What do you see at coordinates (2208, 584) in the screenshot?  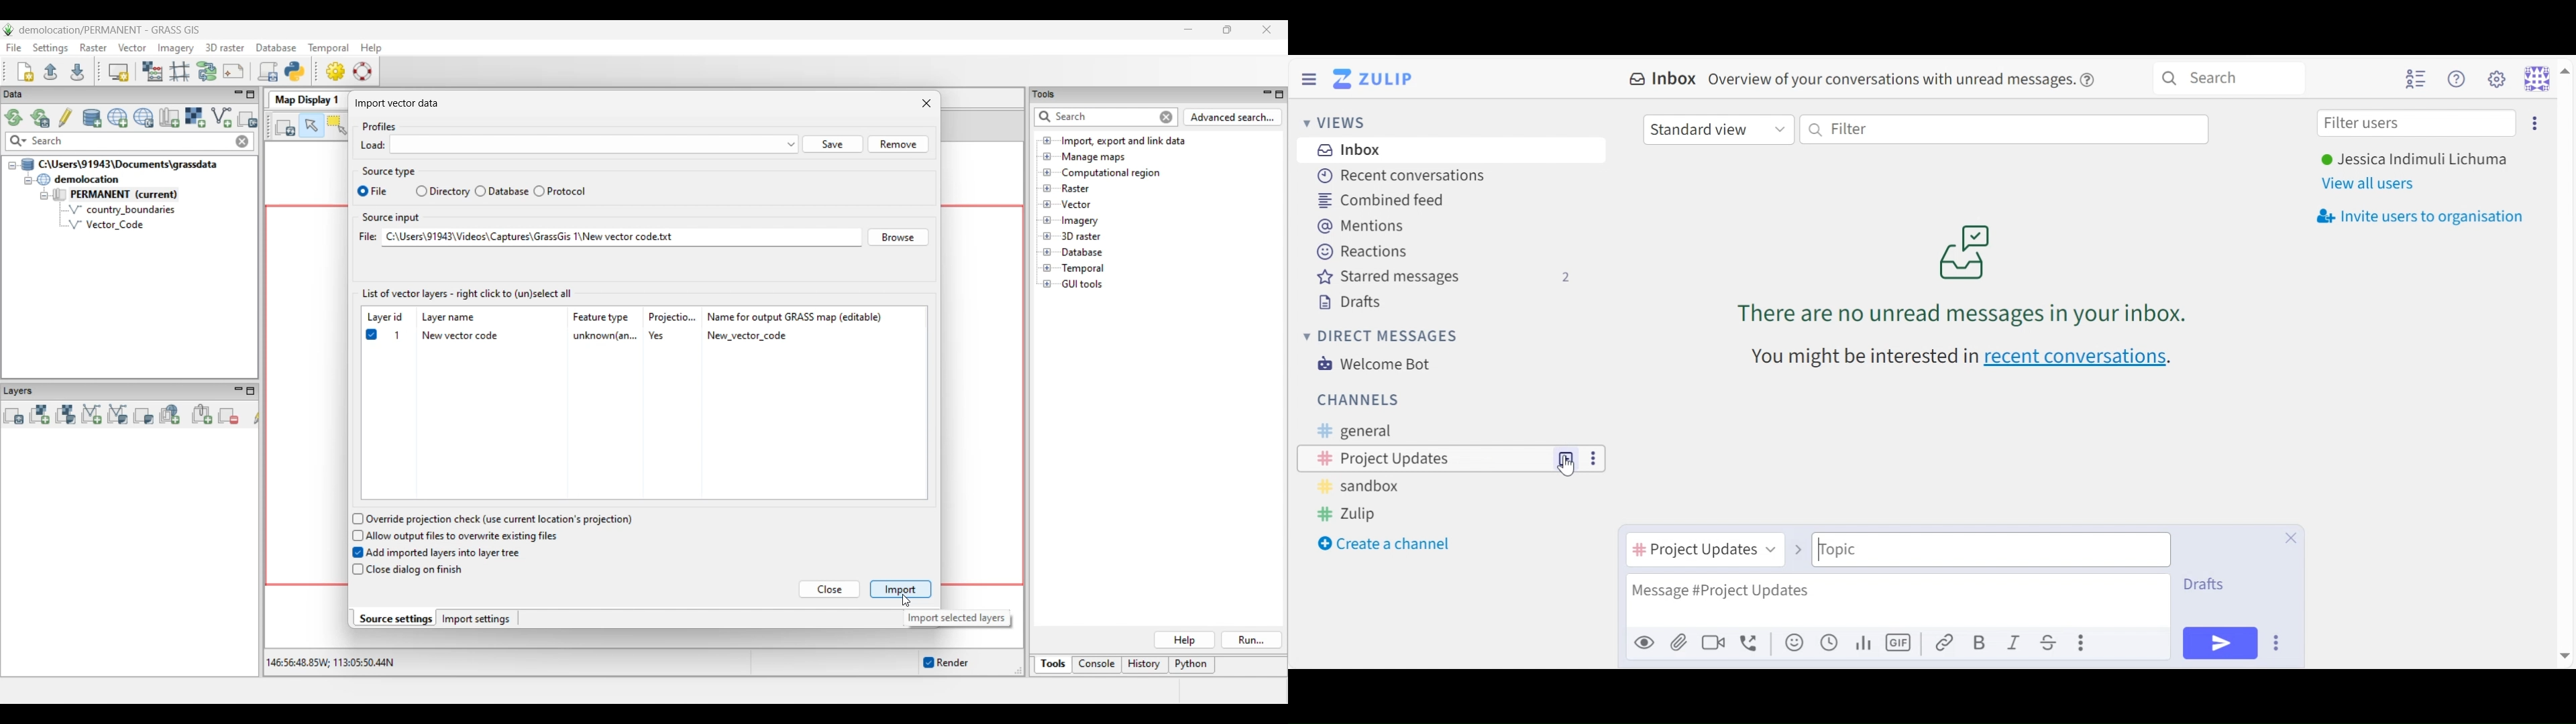 I see `Drafts` at bounding box center [2208, 584].